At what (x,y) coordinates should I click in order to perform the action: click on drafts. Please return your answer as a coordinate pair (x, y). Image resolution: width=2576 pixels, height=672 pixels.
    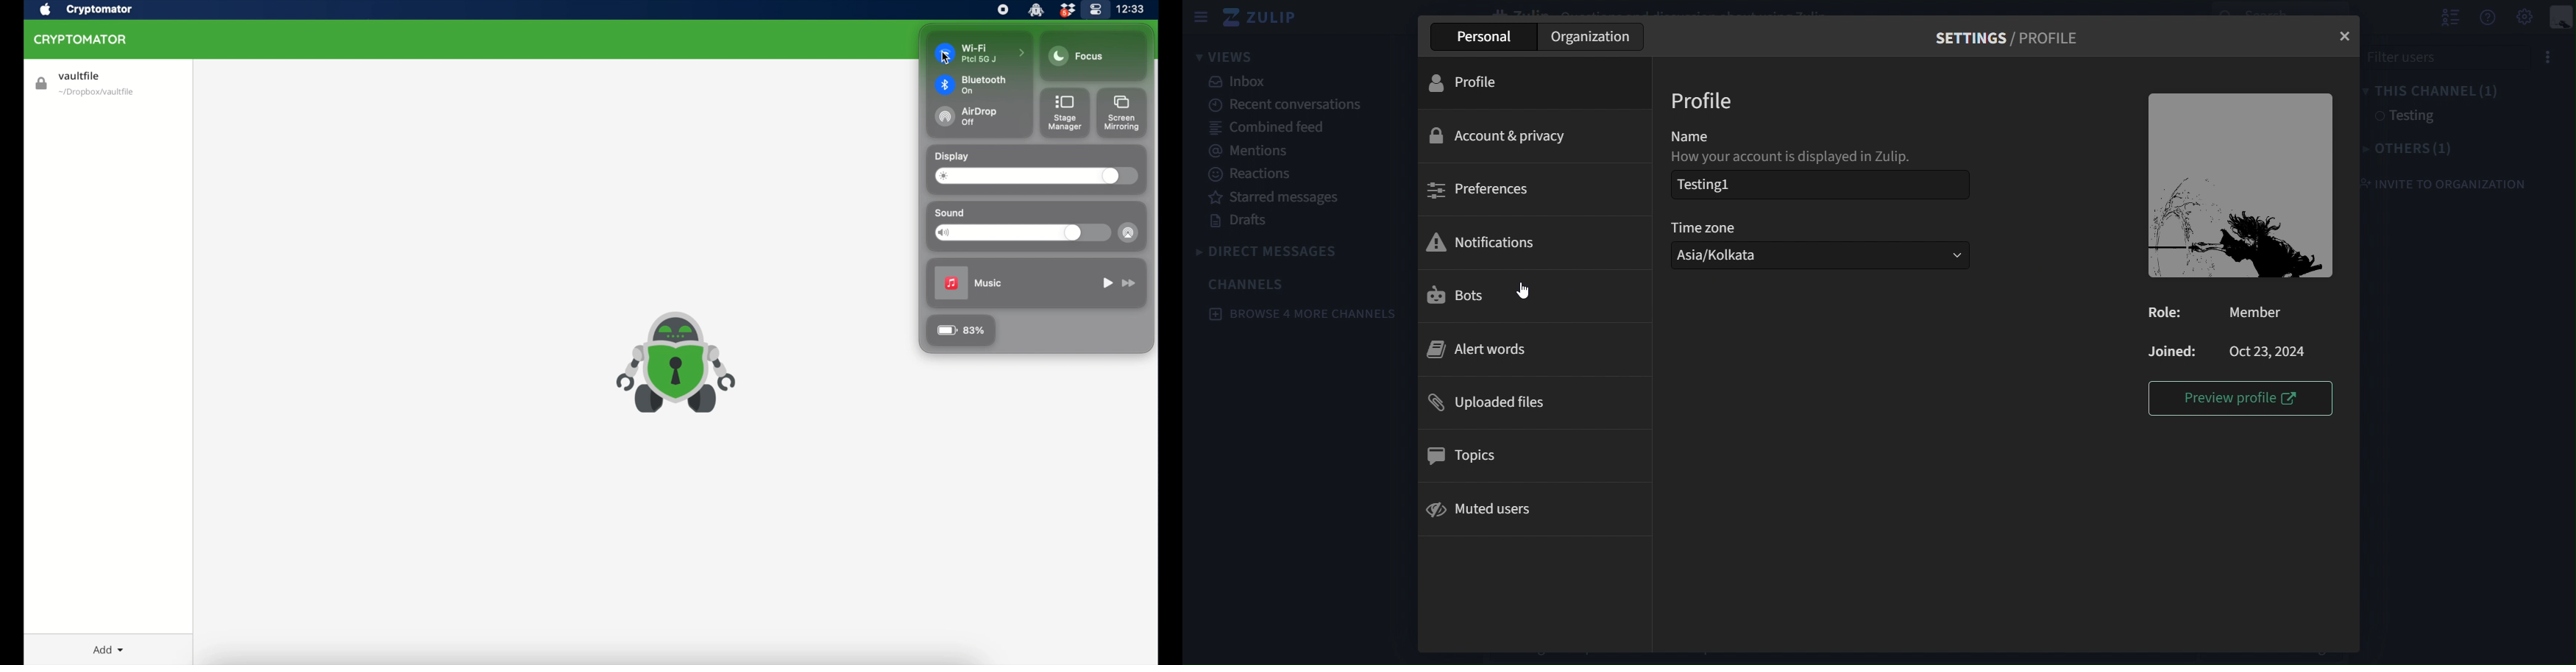
    Looking at the image, I should click on (1243, 223).